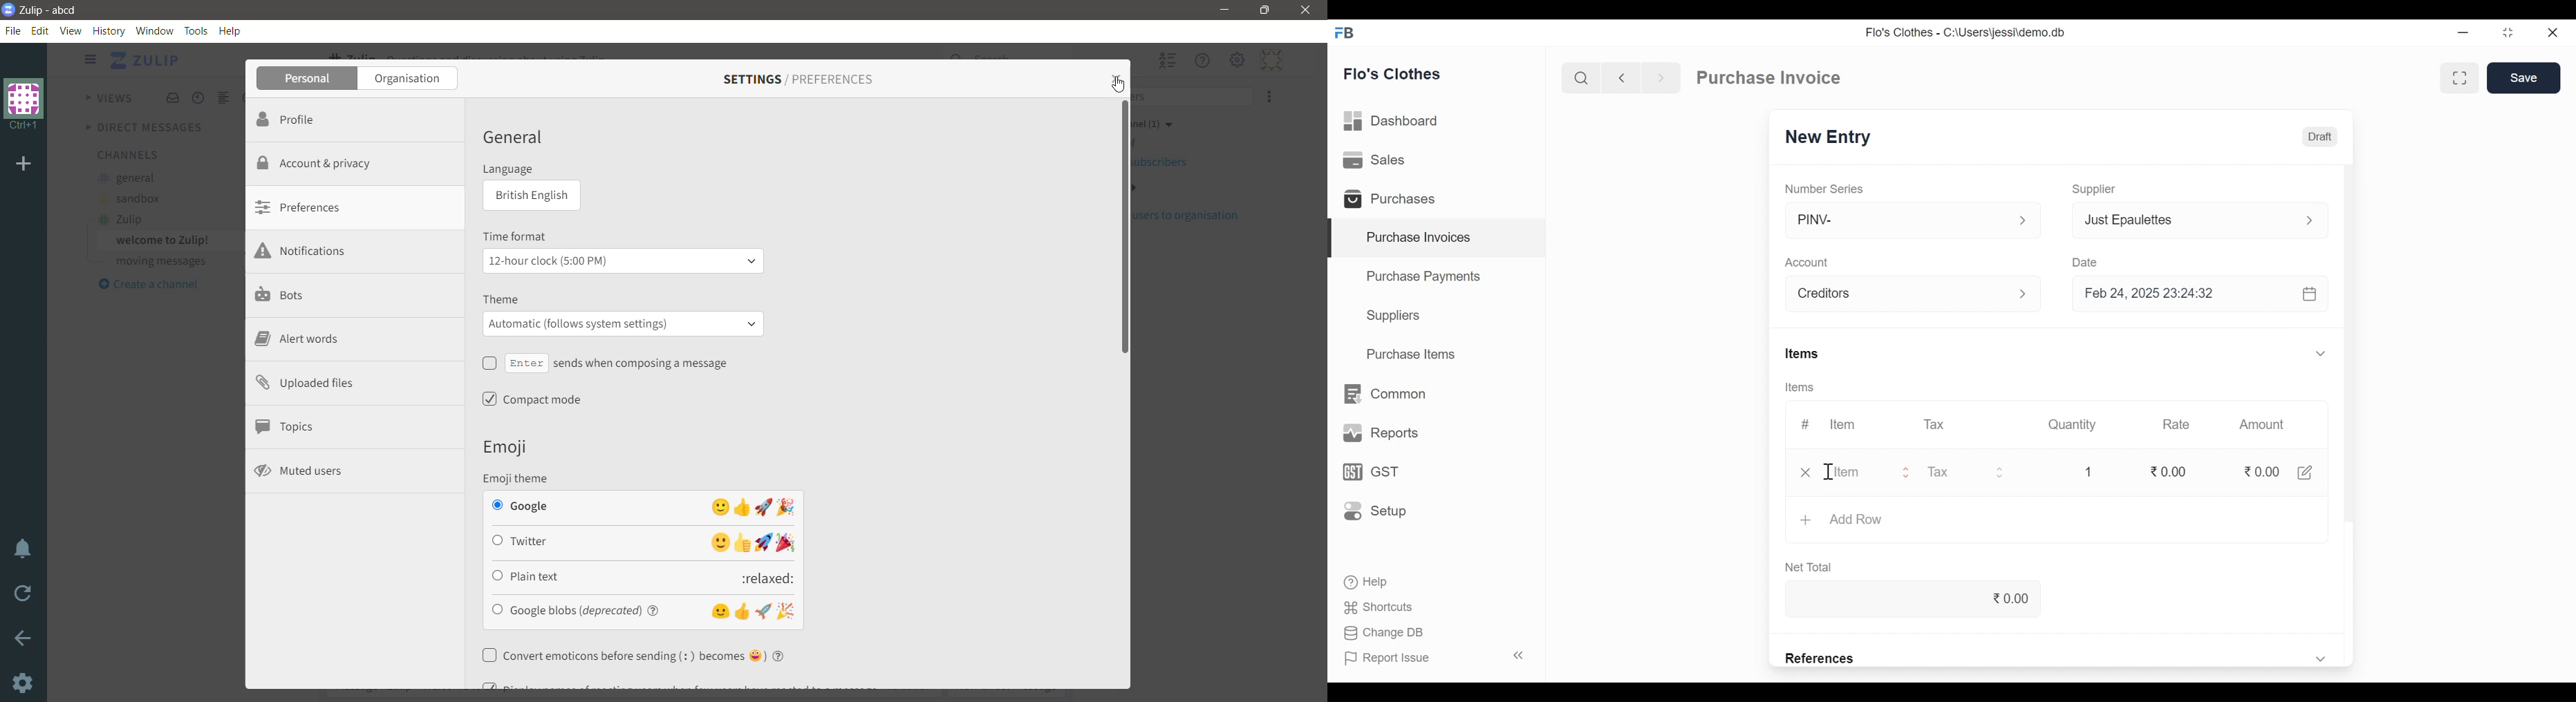 Image resolution: width=2576 pixels, height=728 pixels. I want to click on Flo's Clothes - C:\Users\jessi\demo.db, so click(1967, 31).